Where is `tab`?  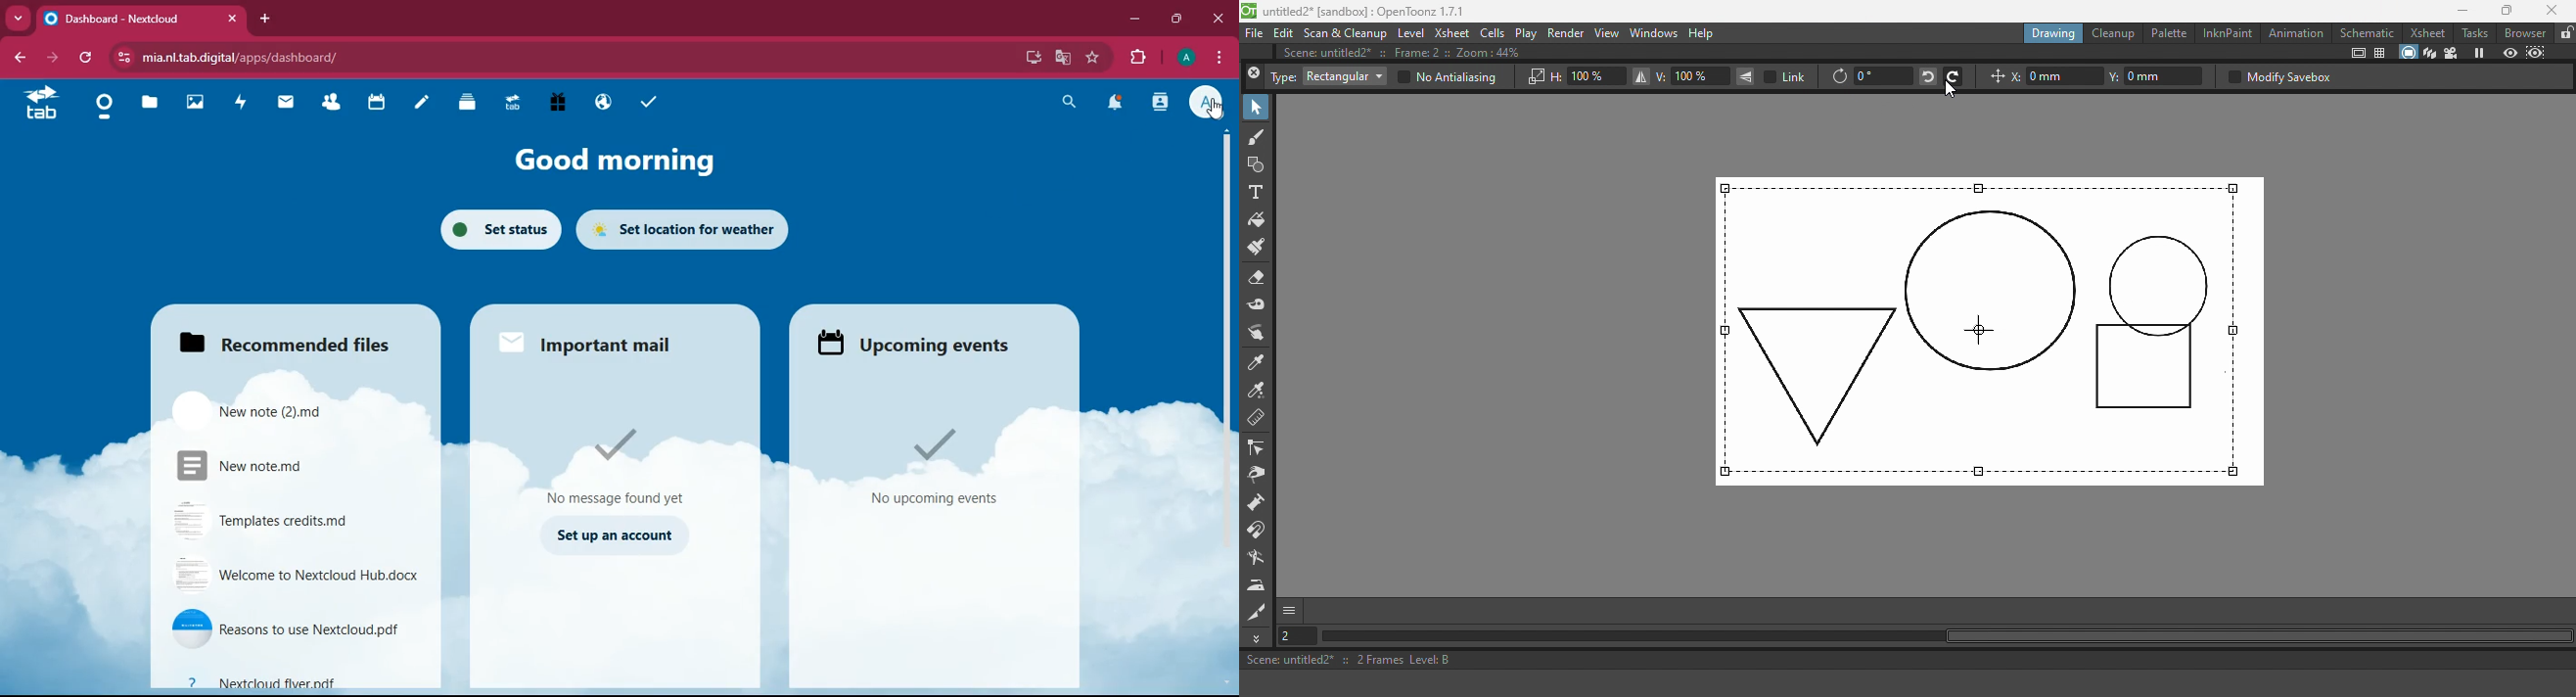 tab is located at coordinates (141, 21).